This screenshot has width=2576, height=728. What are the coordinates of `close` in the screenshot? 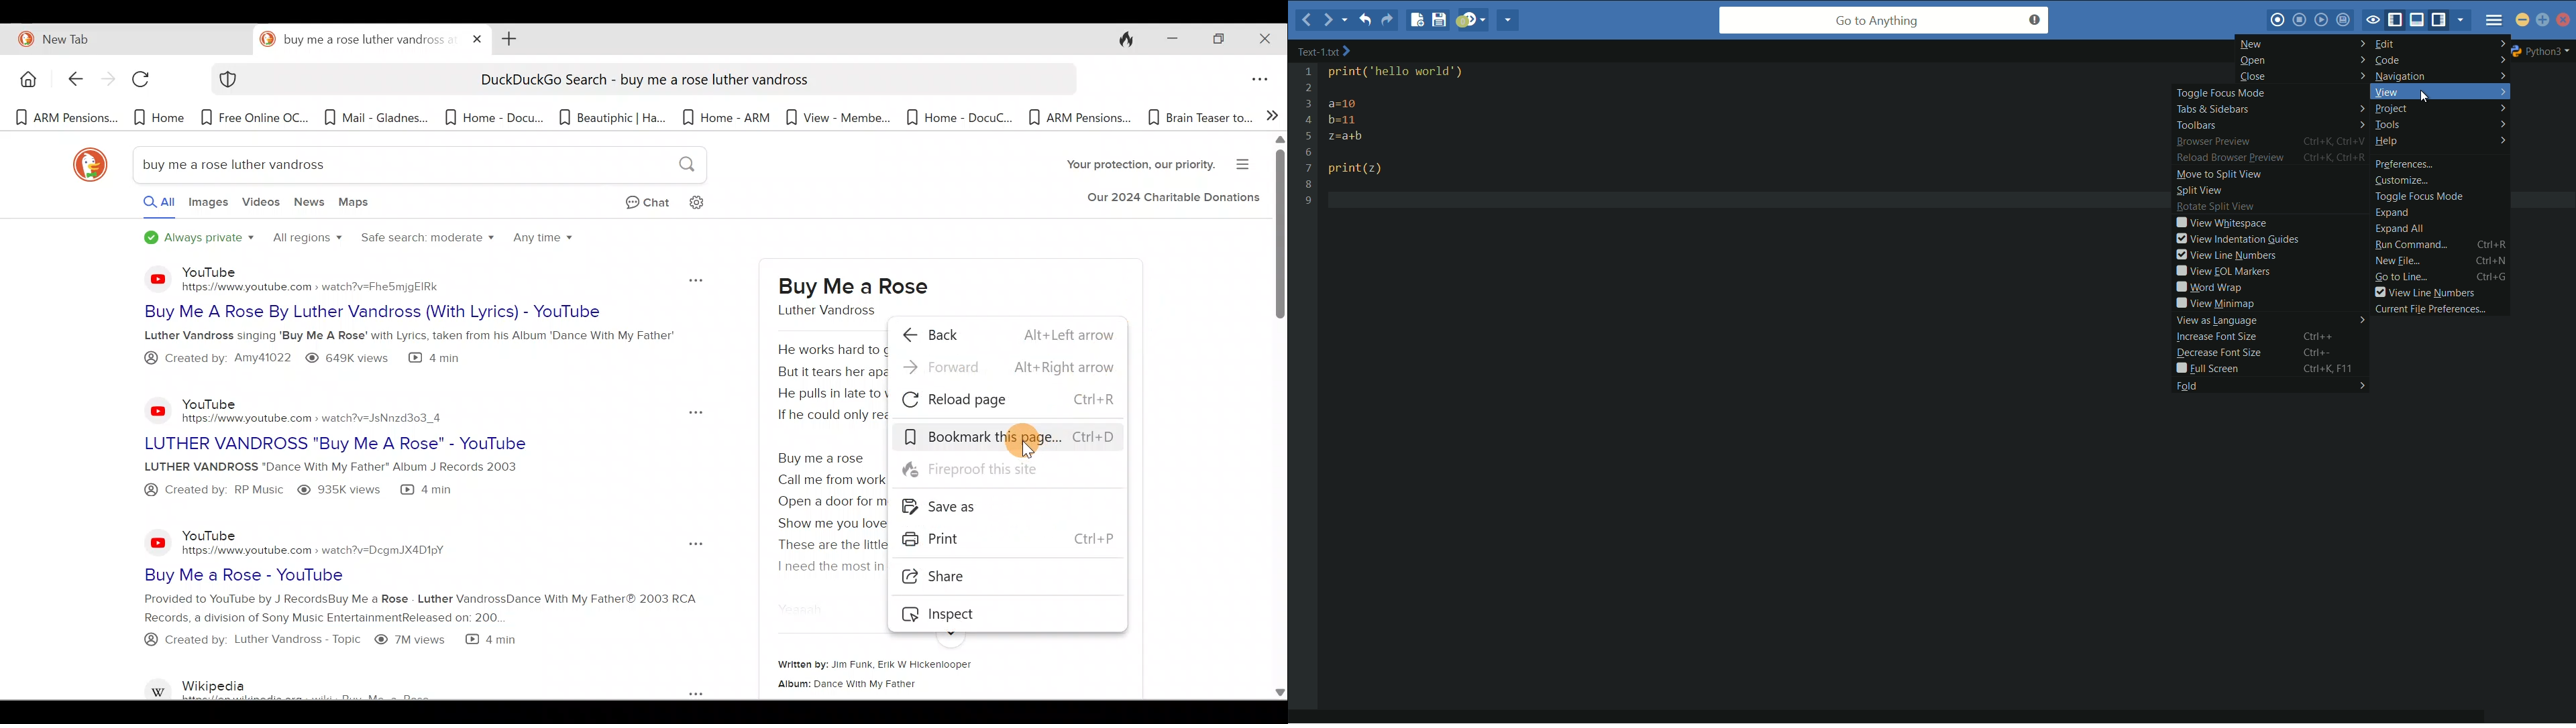 It's located at (2300, 76).